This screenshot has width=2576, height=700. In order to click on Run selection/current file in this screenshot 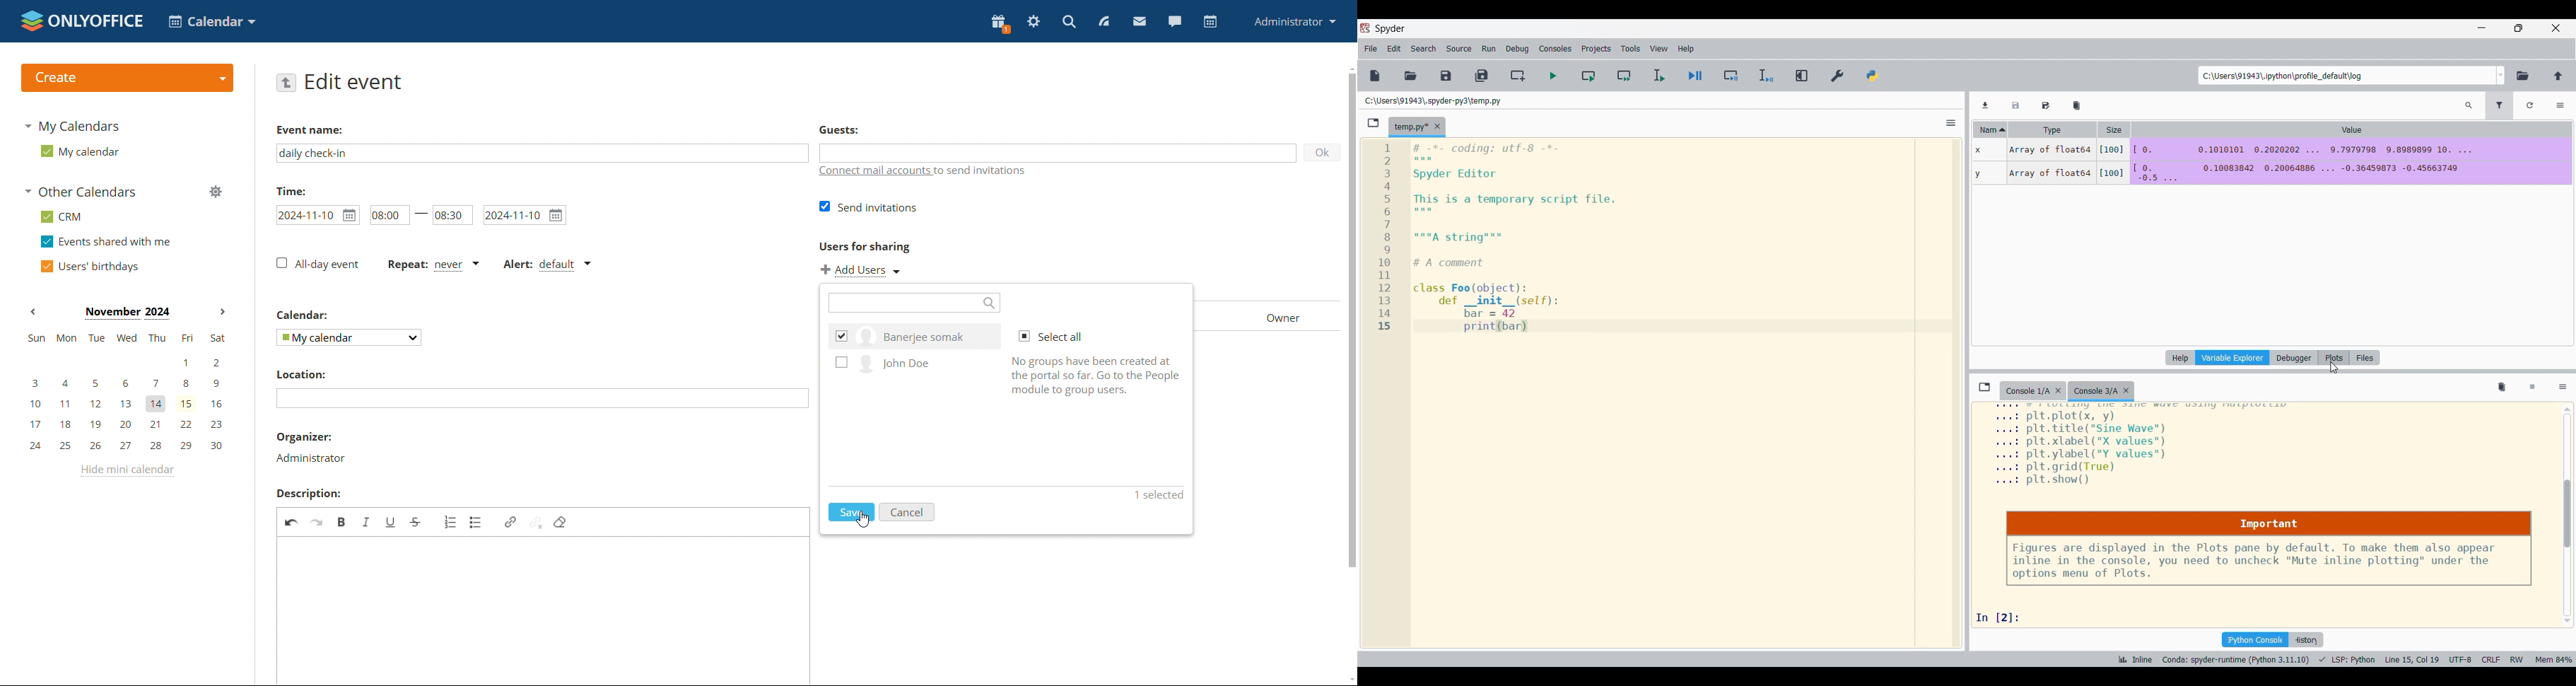, I will do `click(1659, 76)`.